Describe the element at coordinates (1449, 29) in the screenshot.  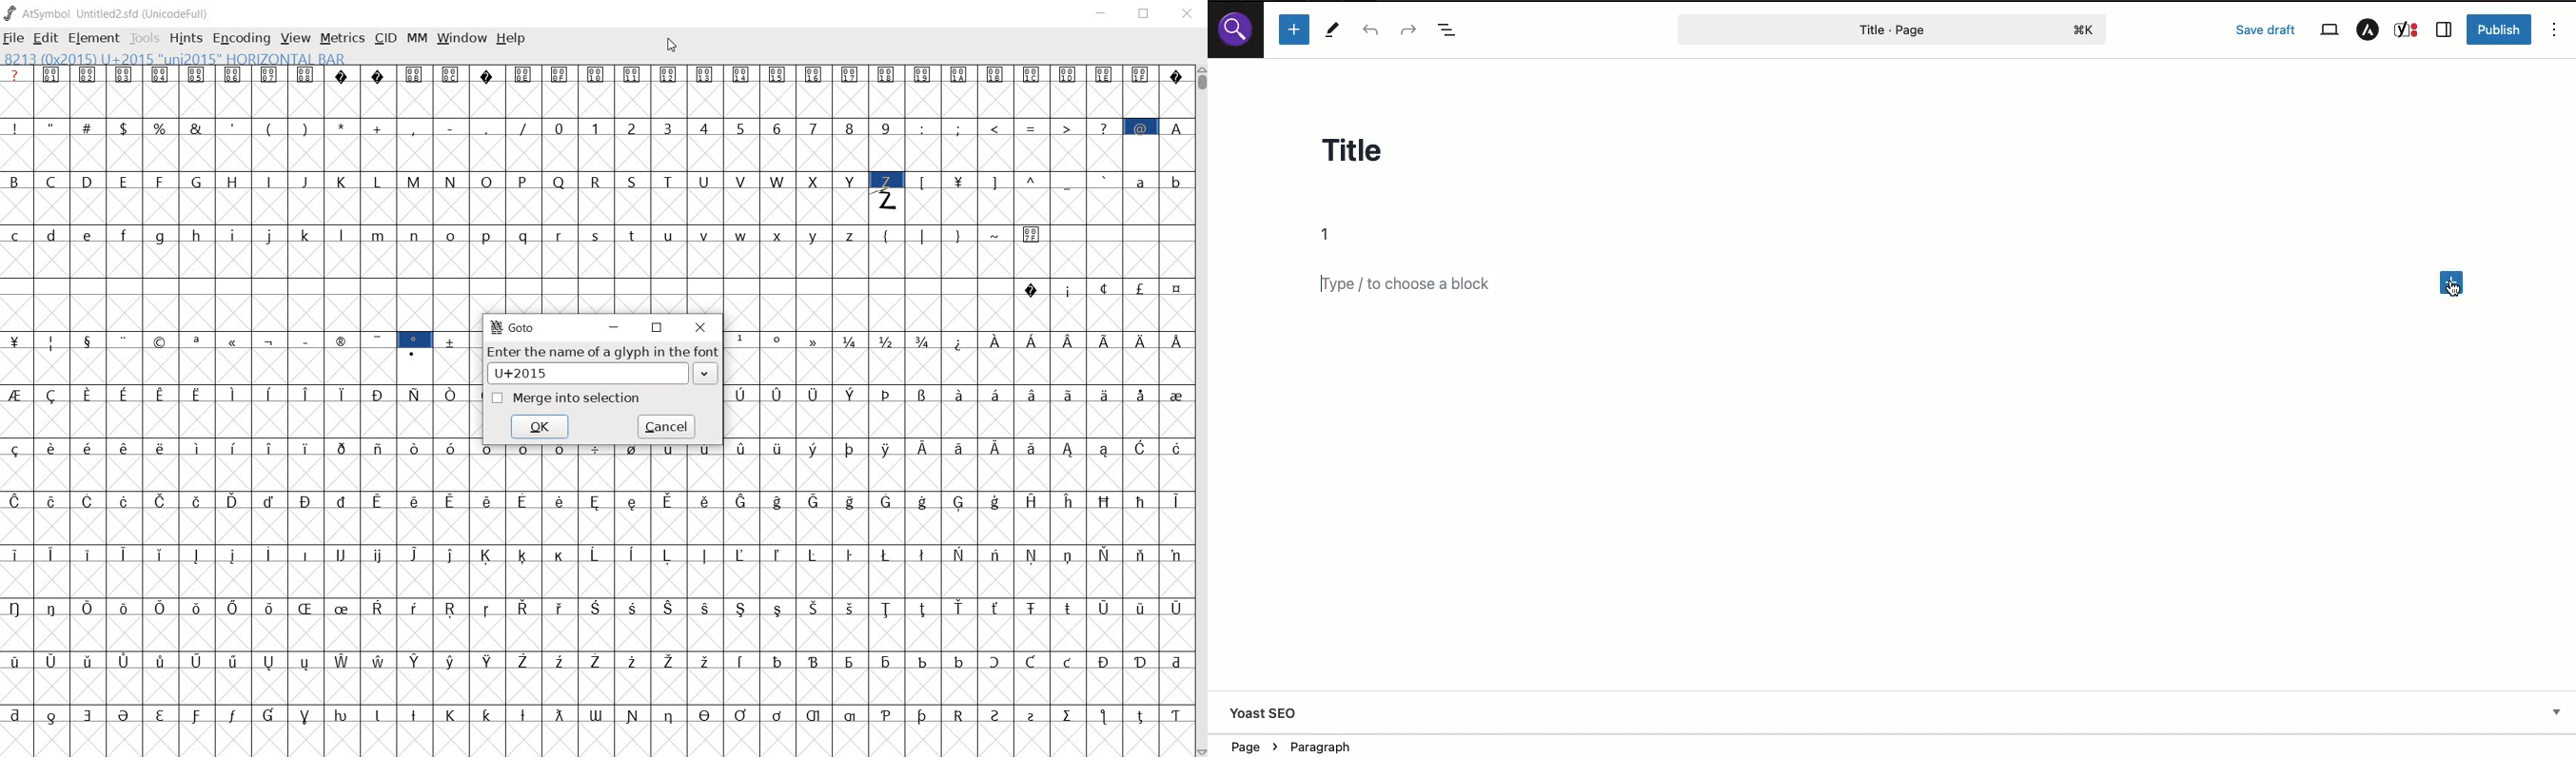
I see `Document overview` at that location.